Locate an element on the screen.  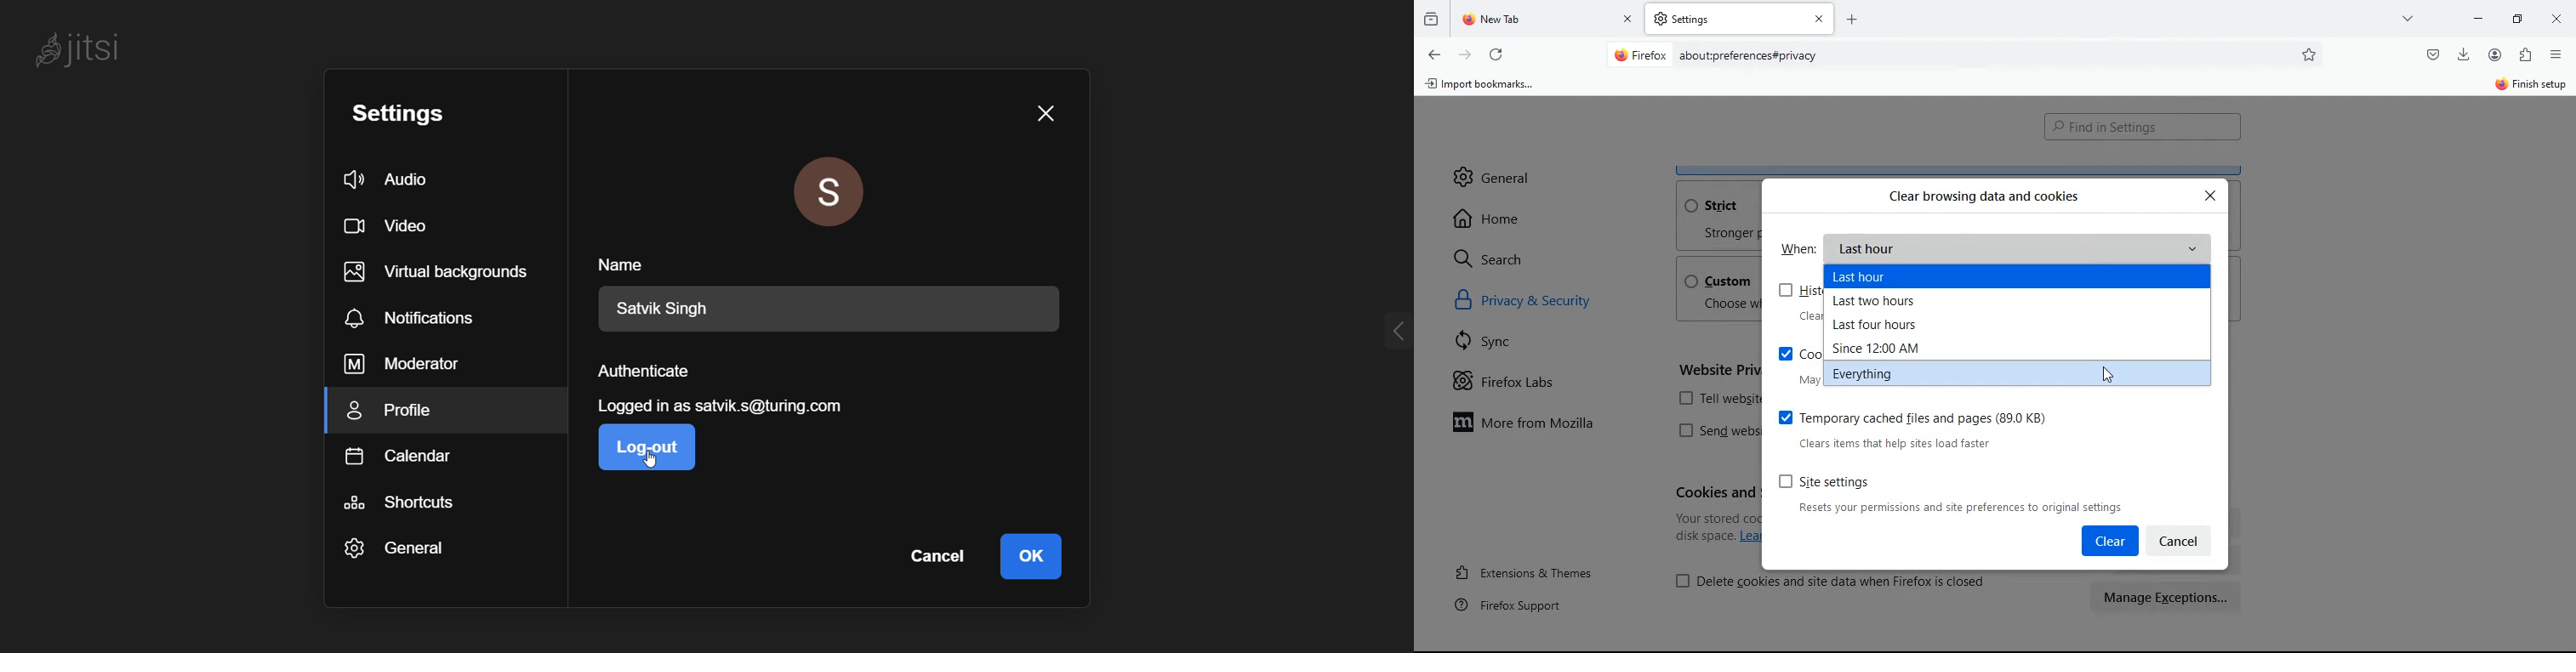
sign in is located at coordinates (2529, 86).